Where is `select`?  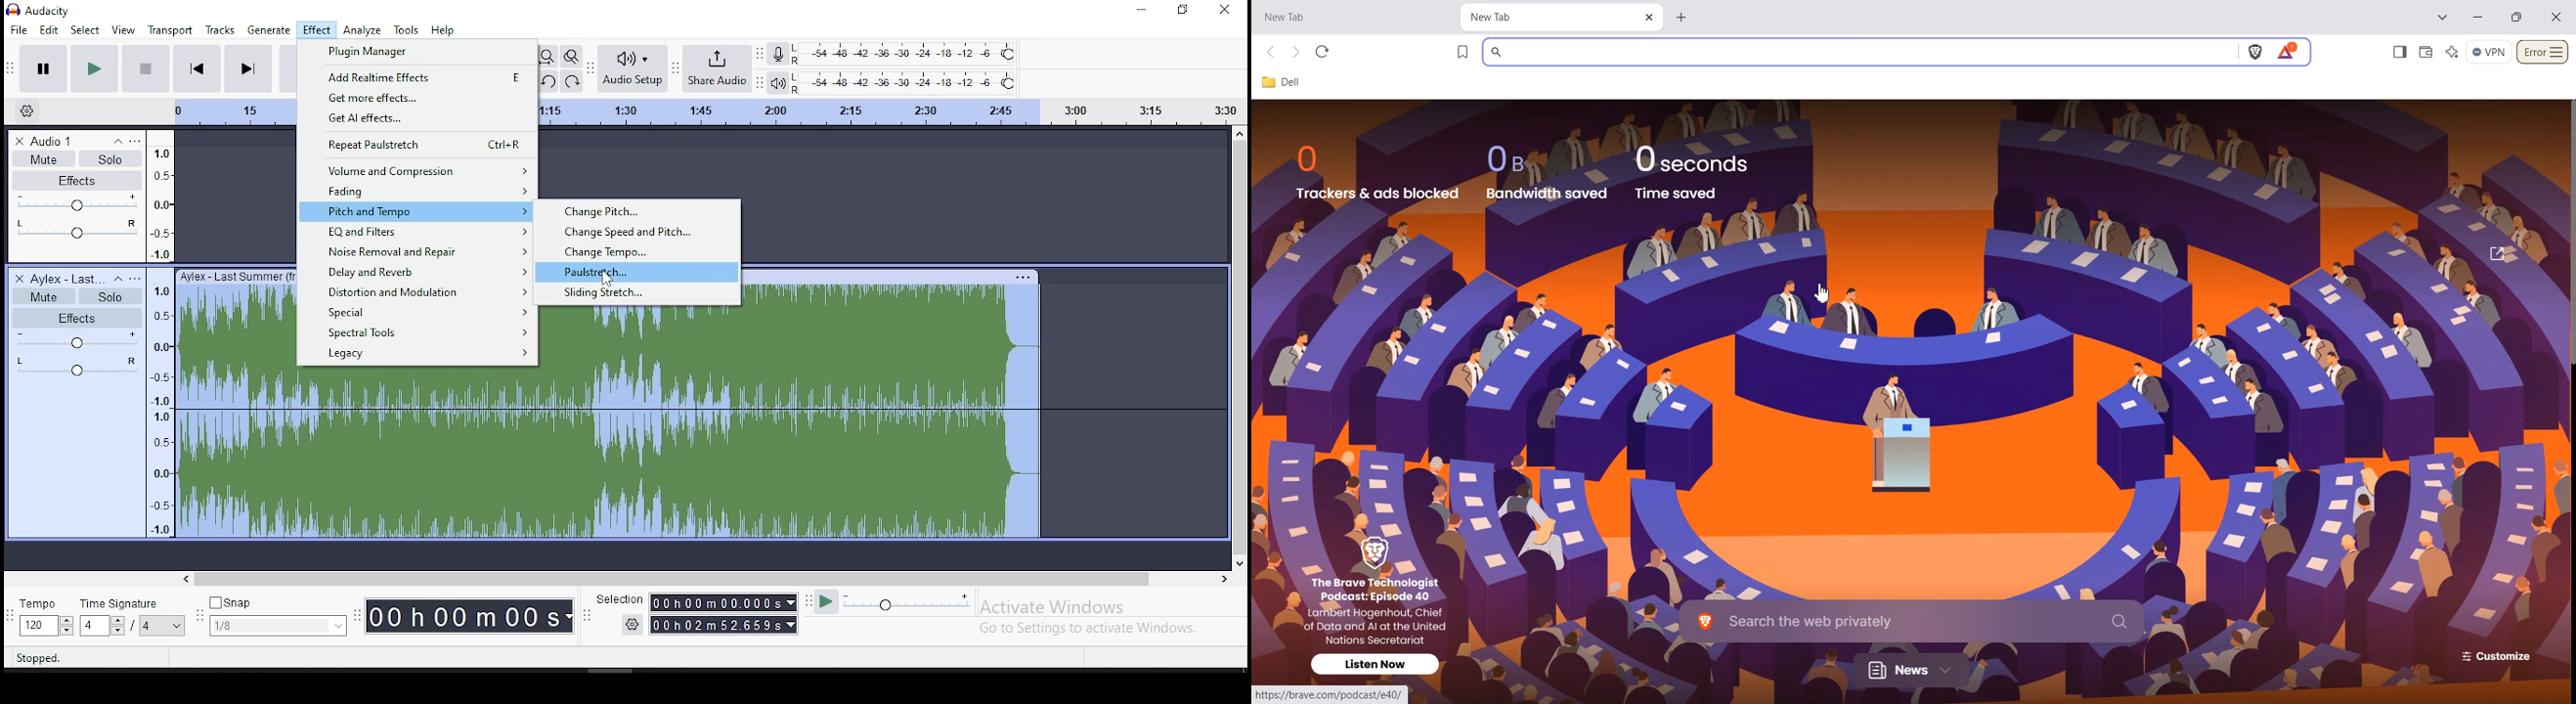 select is located at coordinates (83, 29).